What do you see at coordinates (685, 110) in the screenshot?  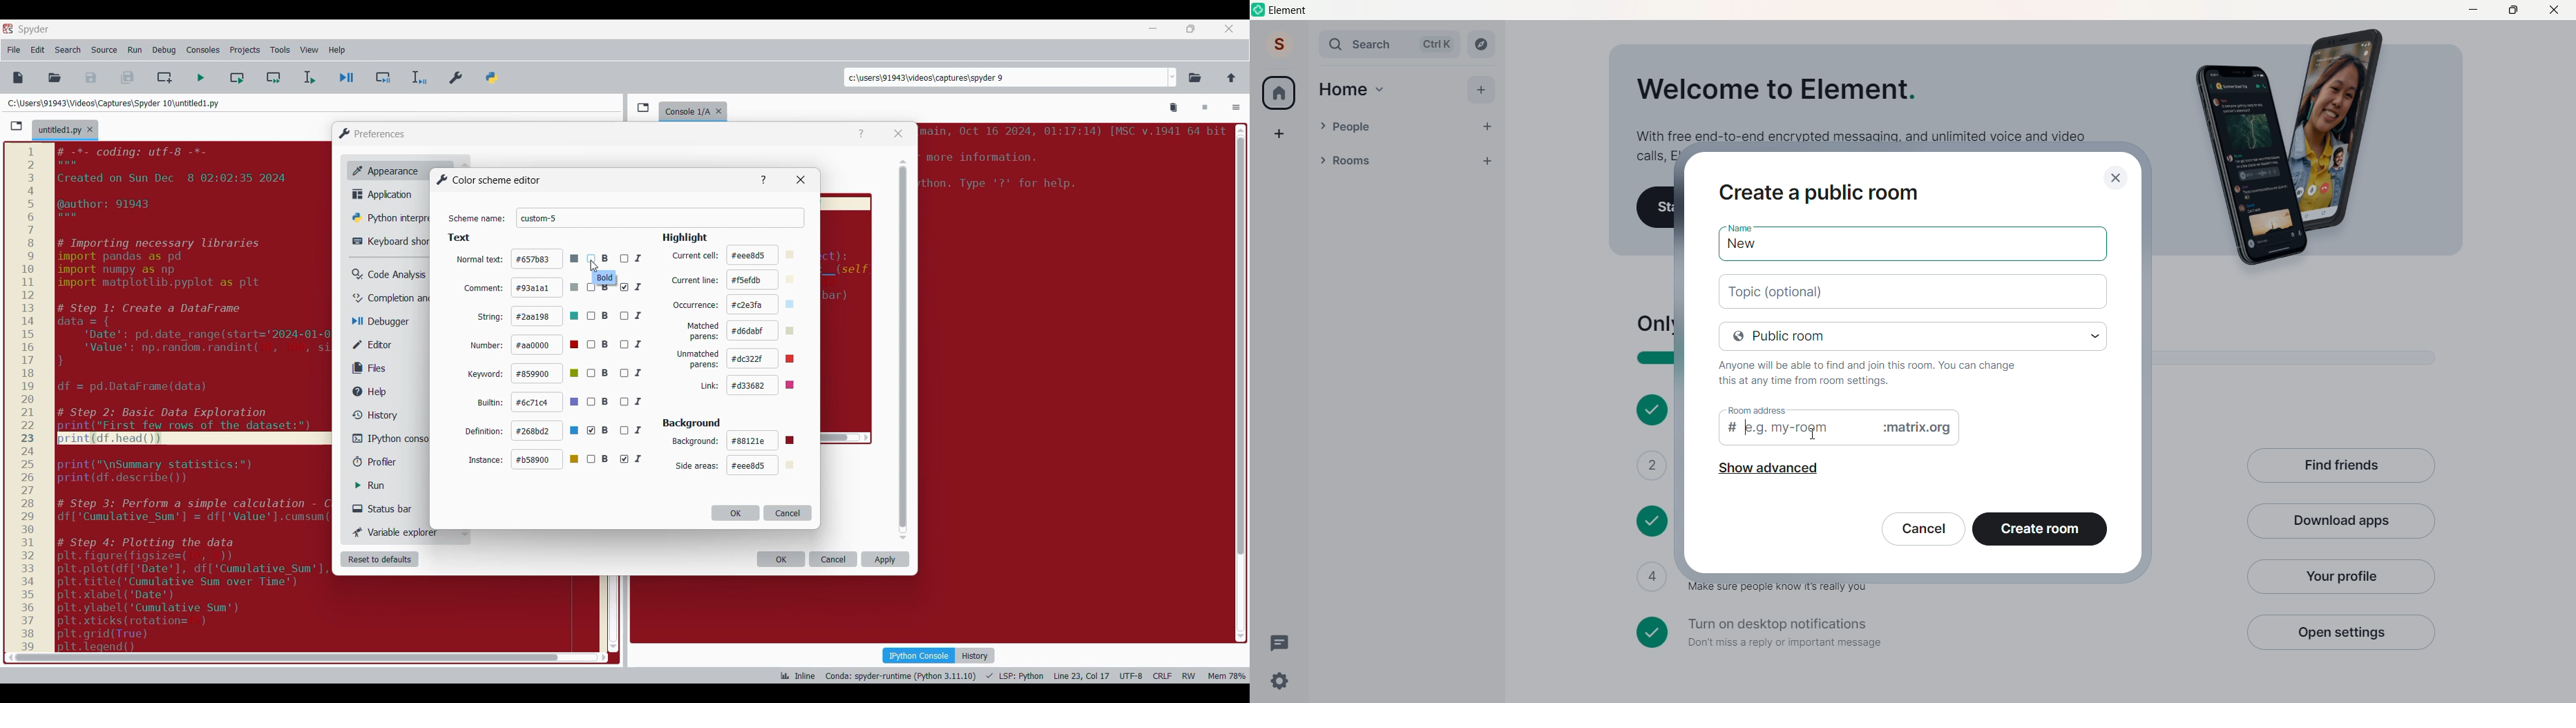 I see `console` at bounding box center [685, 110].